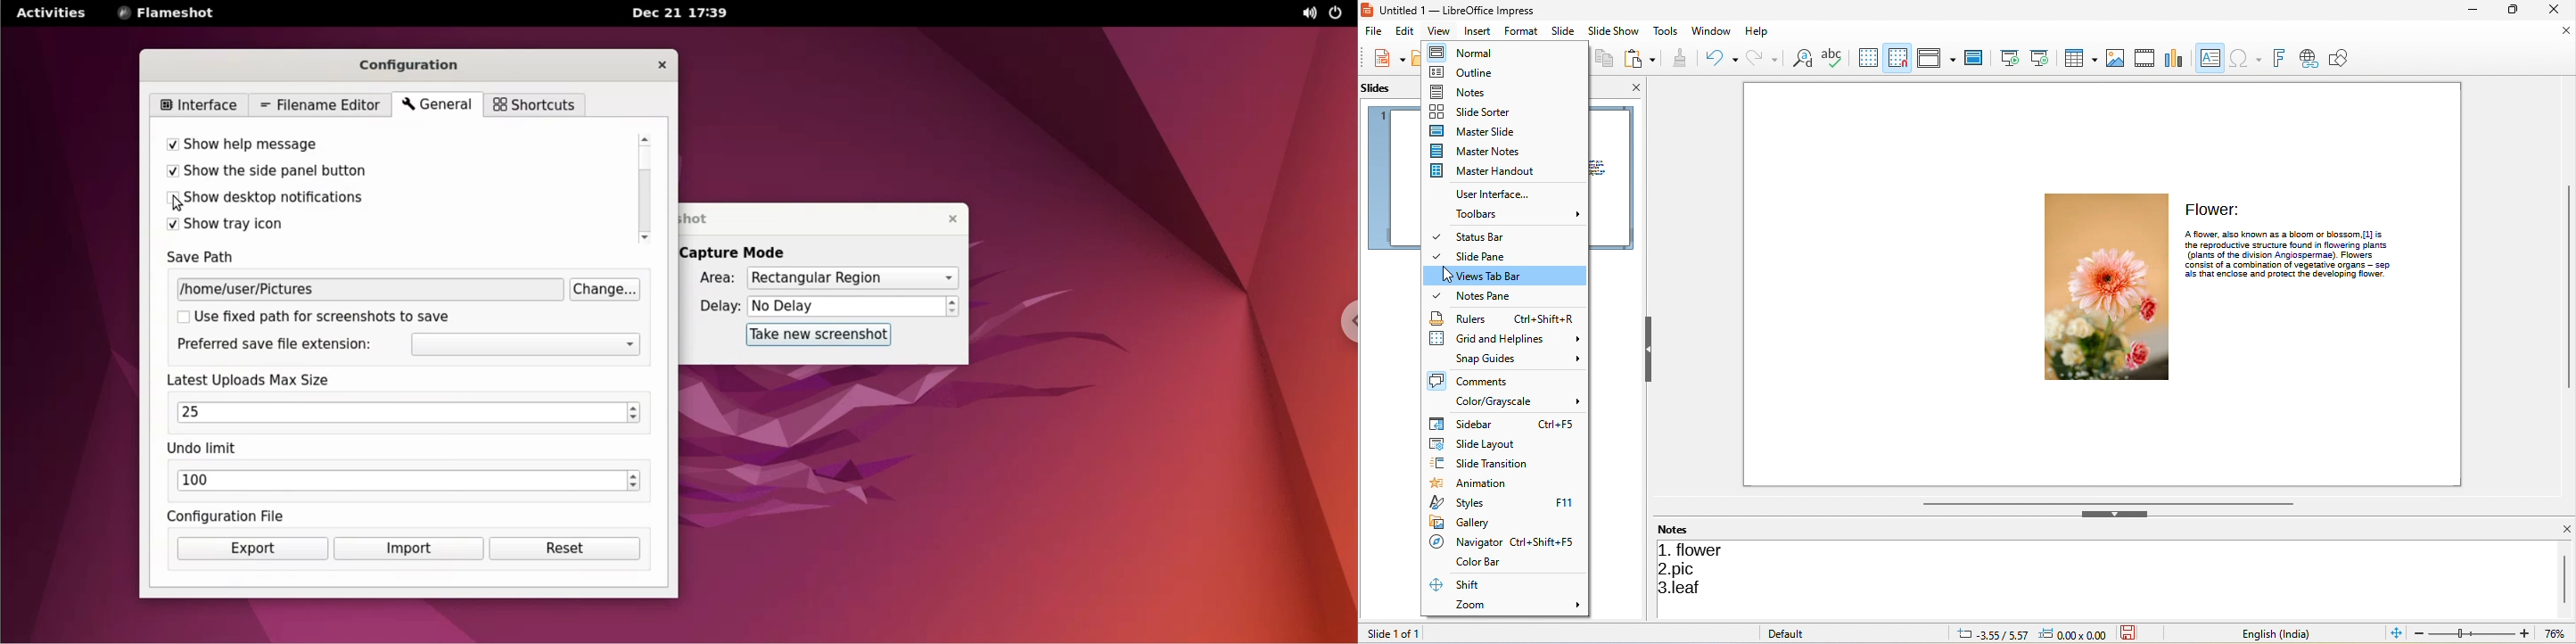 This screenshot has height=644, width=2576. What do you see at coordinates (2284, 632) in the screenshot?
I see `text language` at bounding box center [2284, 632].